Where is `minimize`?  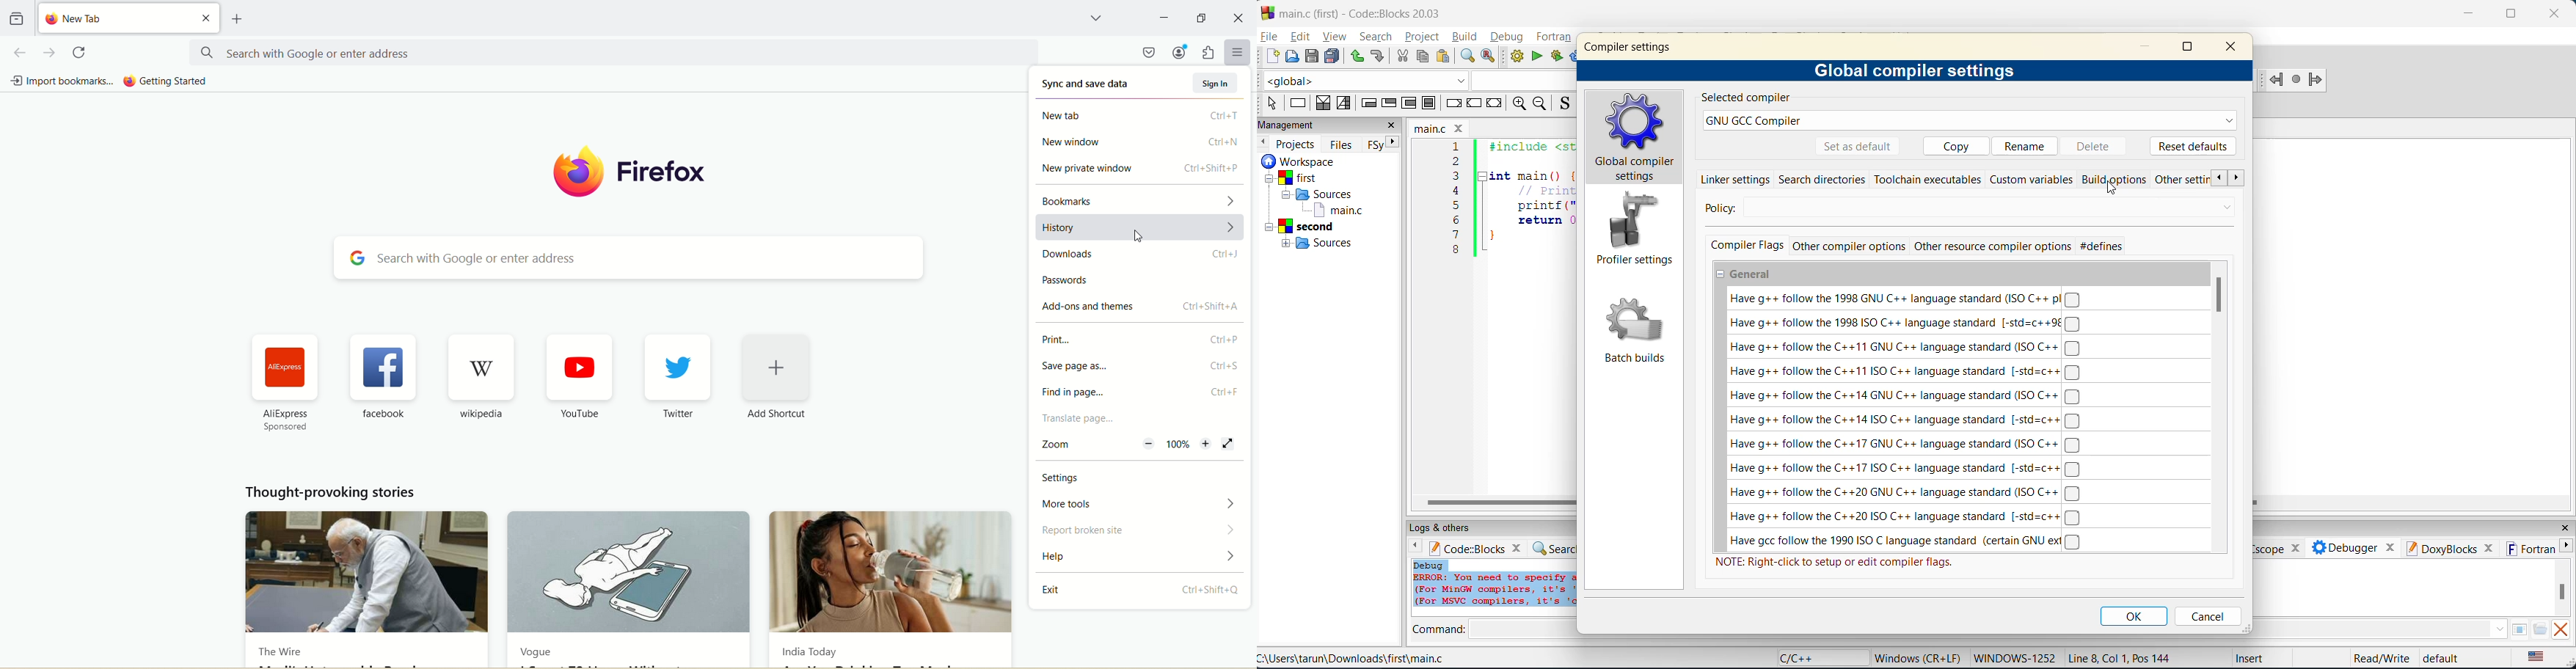 minimize is located at coordinates (2150, 47).